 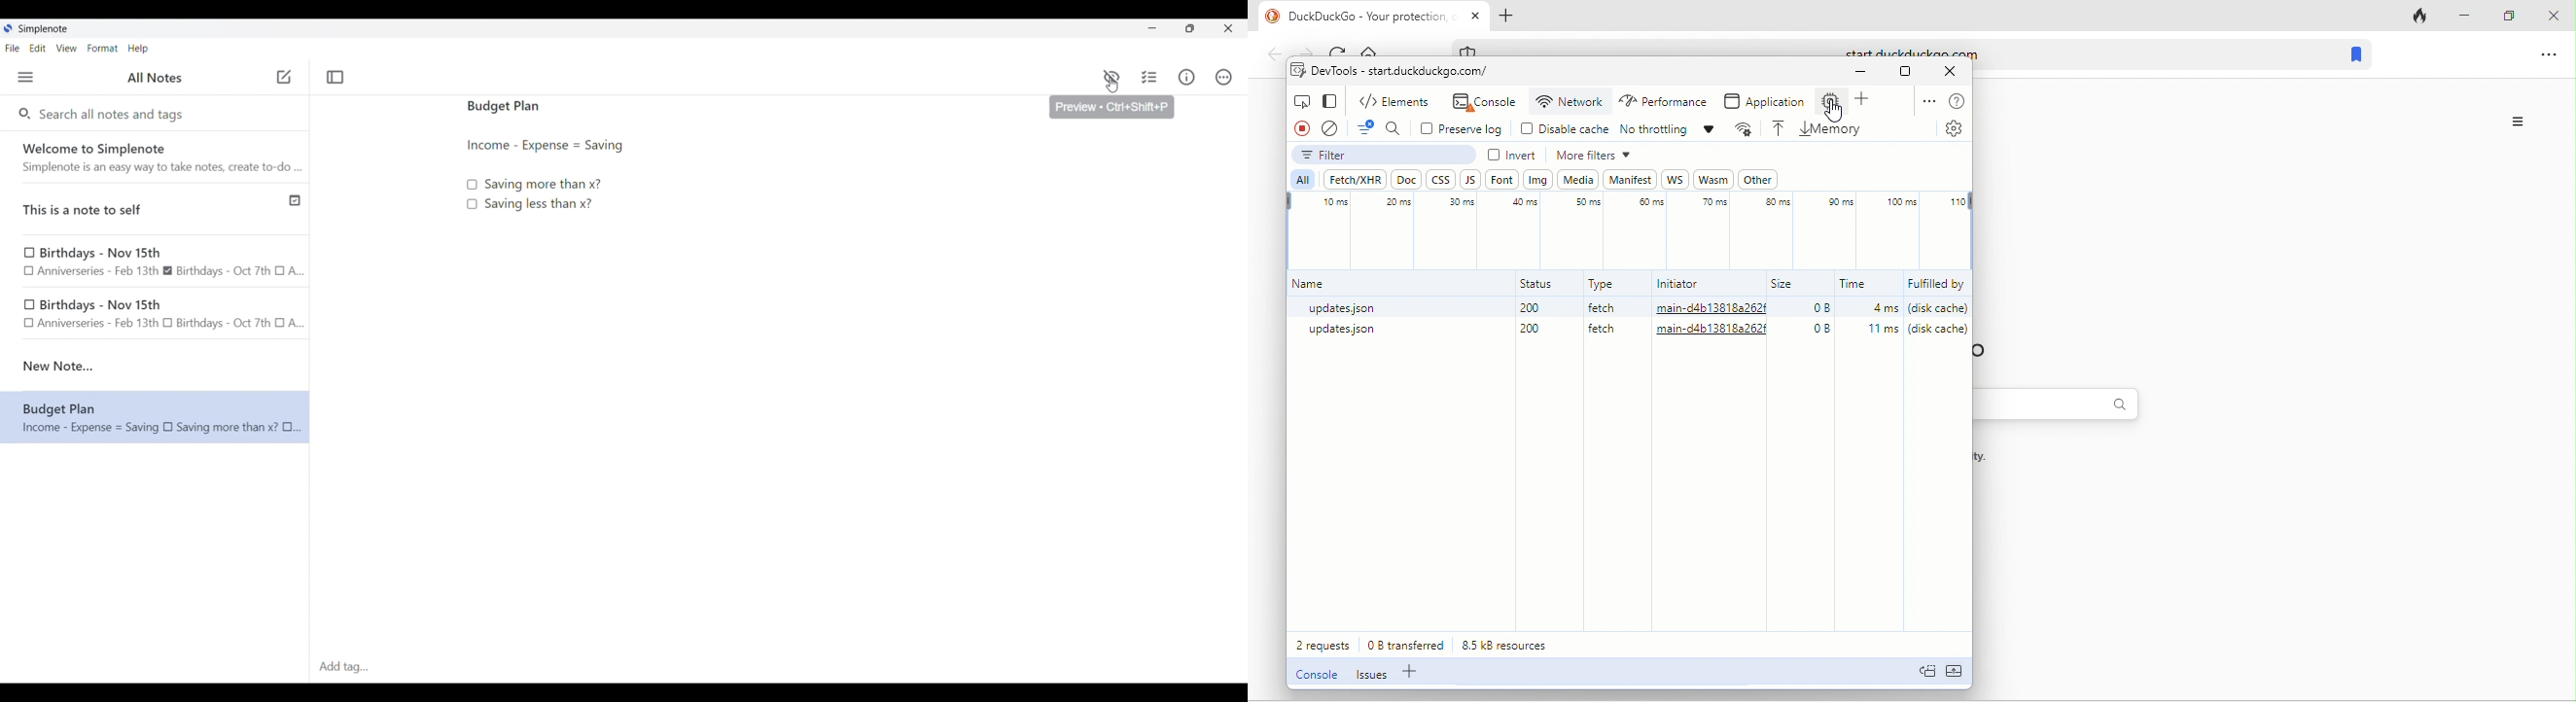 What do you see at coordinates (1901, 205) in the screenshot?
I see `100 ms` at bounding box center [1901, 205].